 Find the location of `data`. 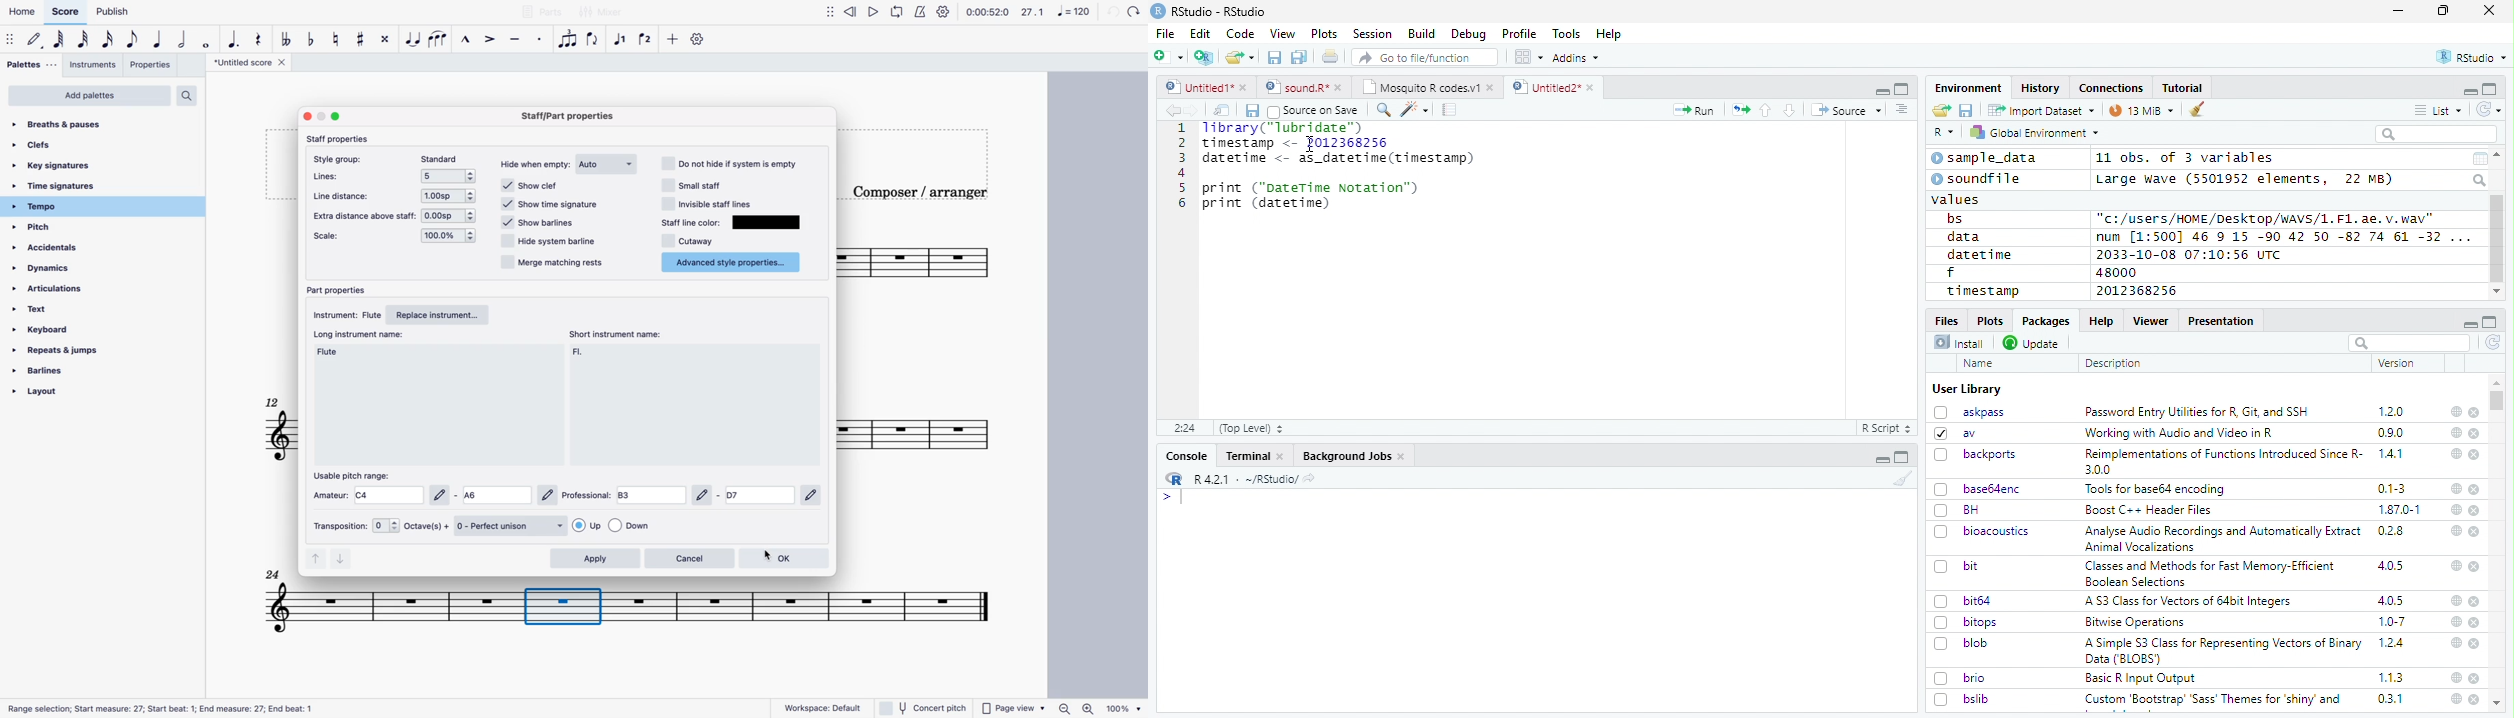

data is located at coordinates (1967, 237).